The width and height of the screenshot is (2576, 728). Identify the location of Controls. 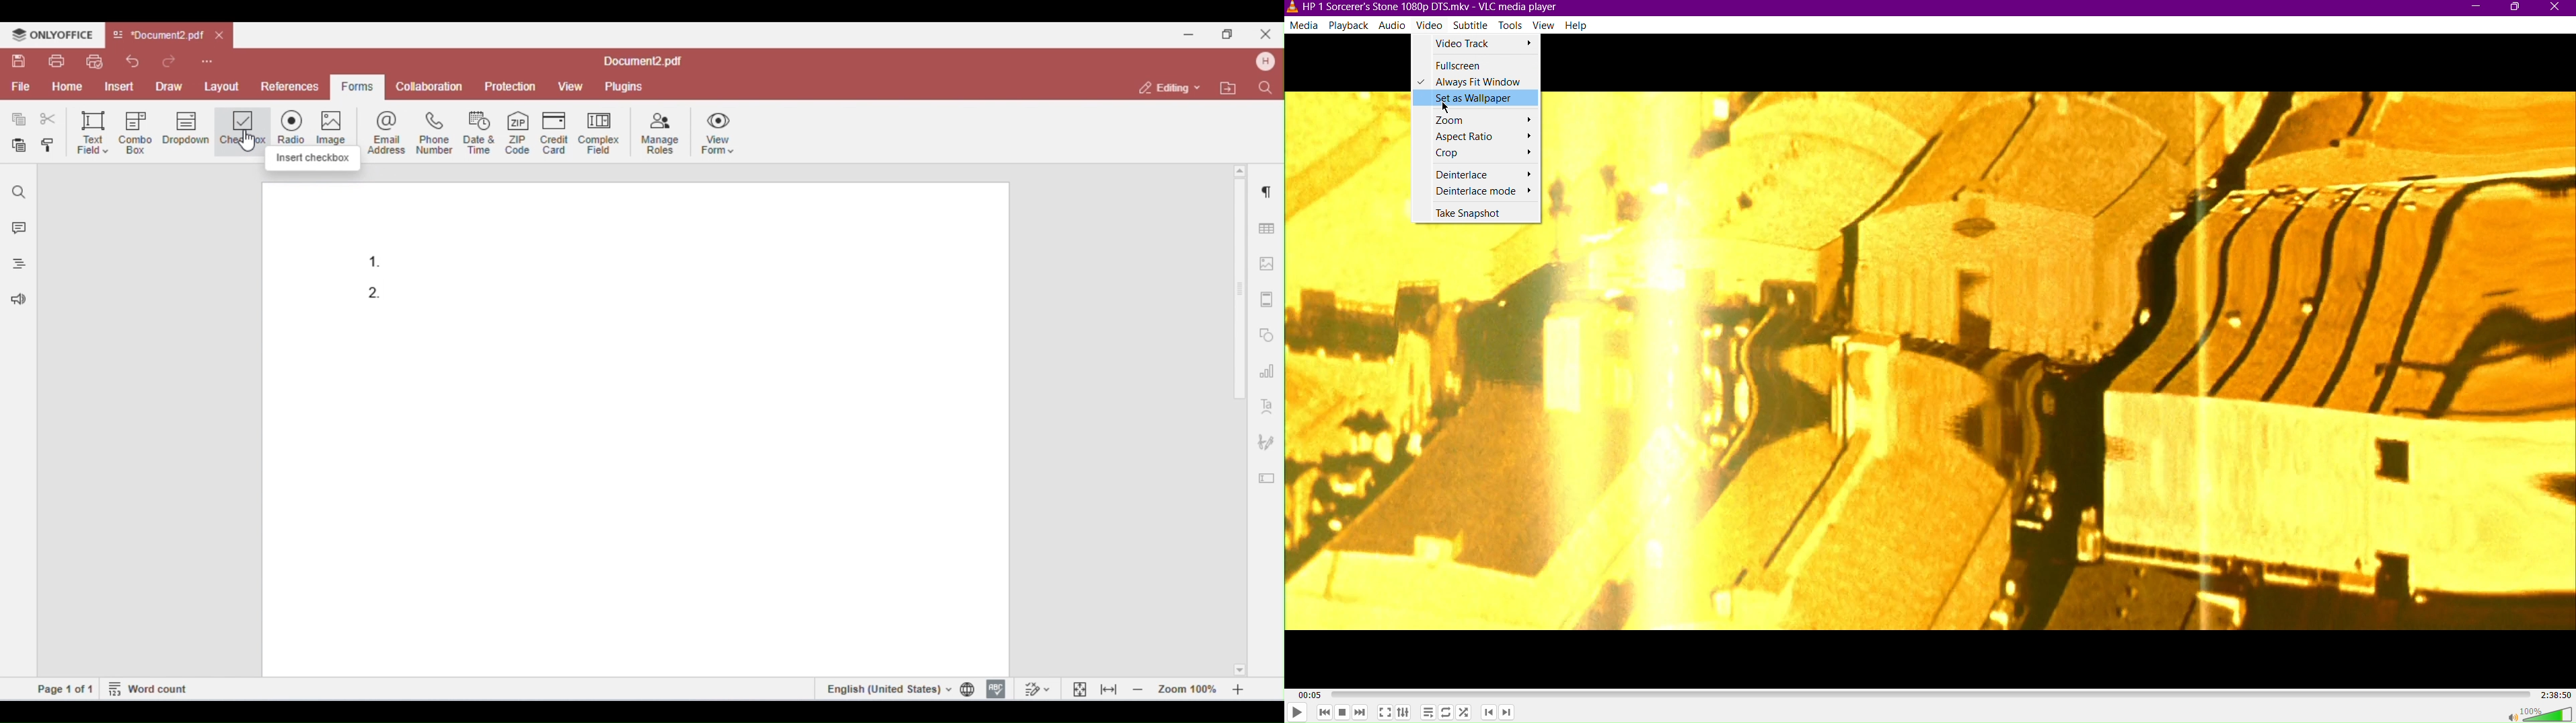
(1404, 714).